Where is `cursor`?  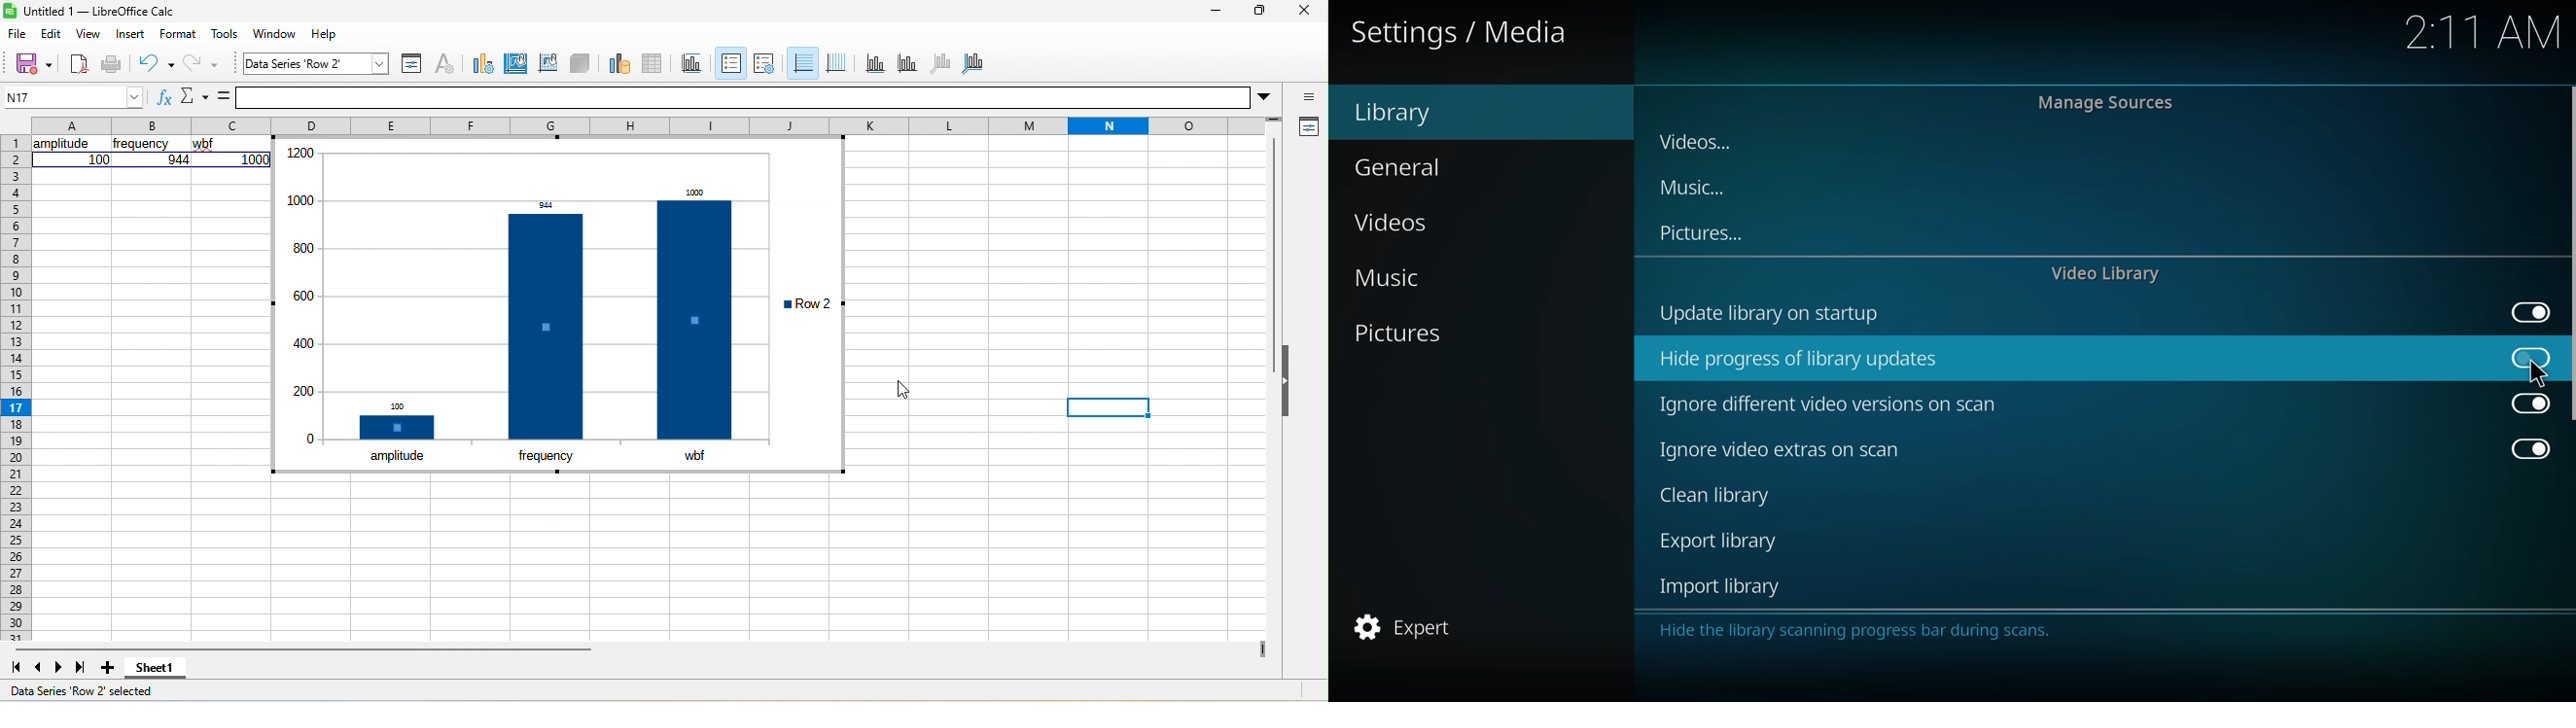
cursor is located at coordinates (2538, 374).